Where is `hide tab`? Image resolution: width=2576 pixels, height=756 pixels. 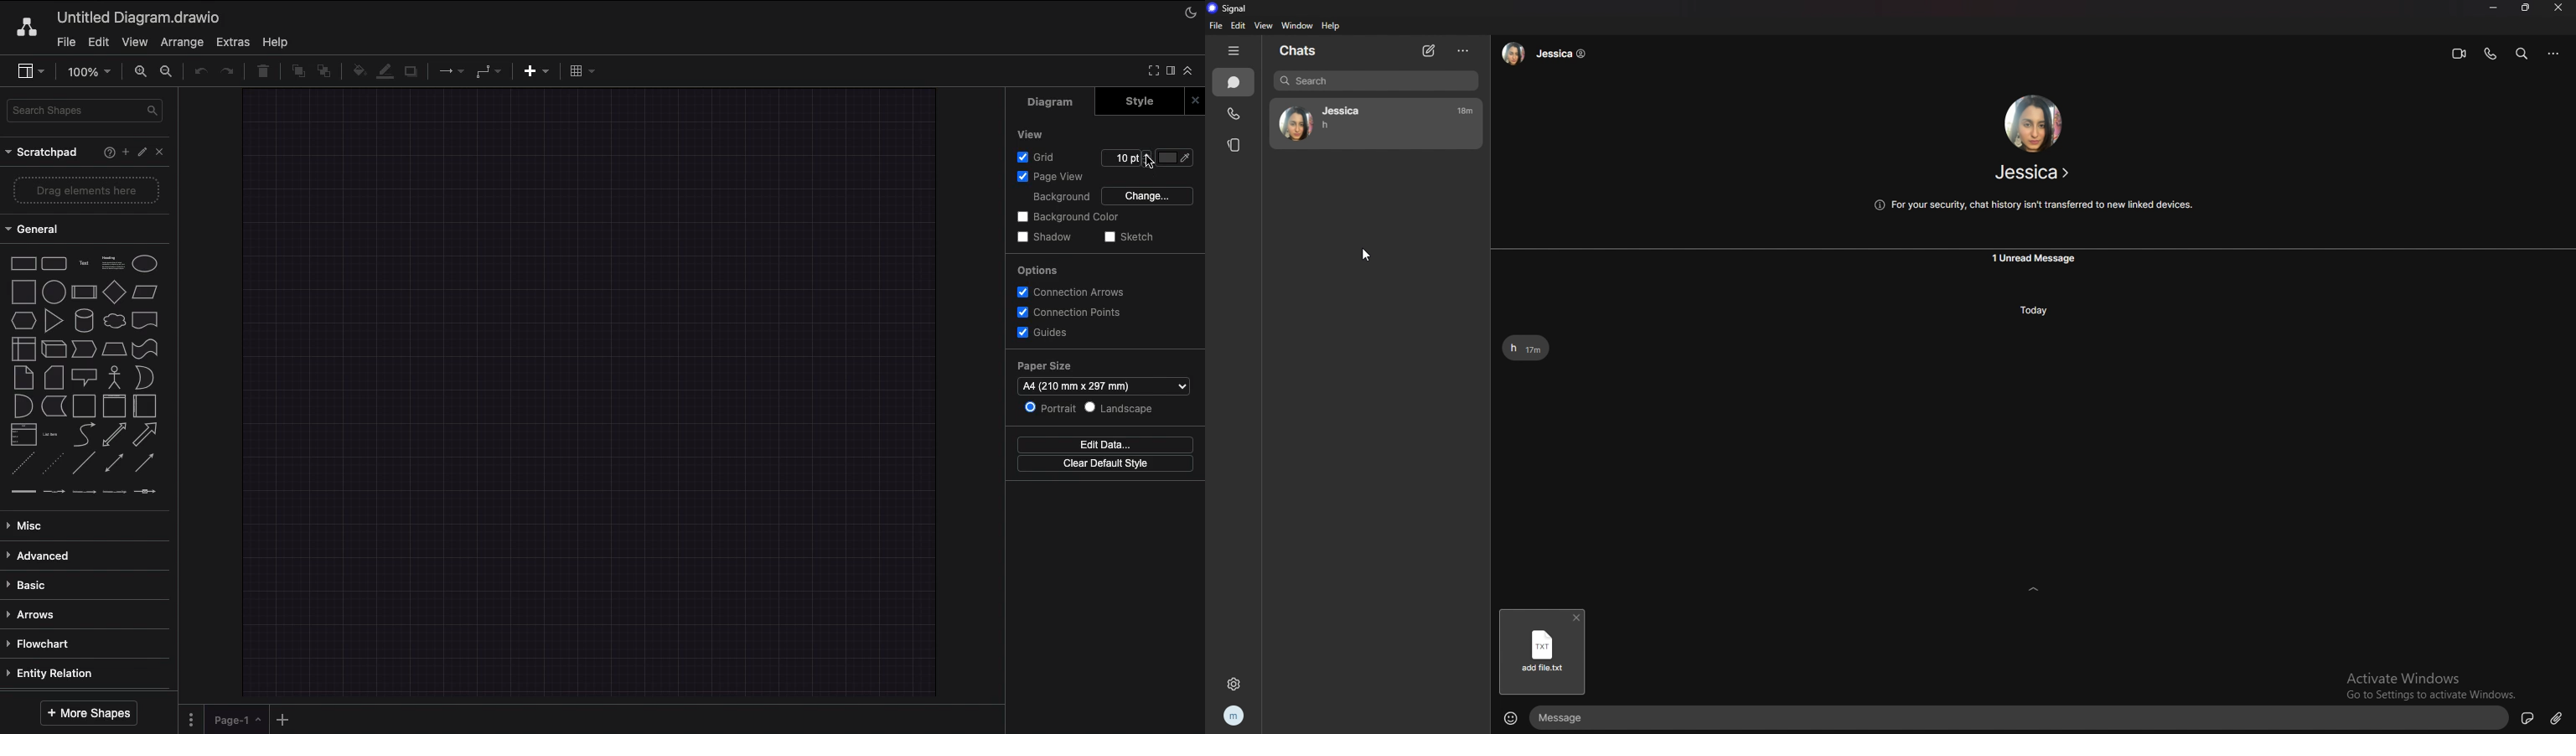 hide tab is located at coordinates (1234, 51).